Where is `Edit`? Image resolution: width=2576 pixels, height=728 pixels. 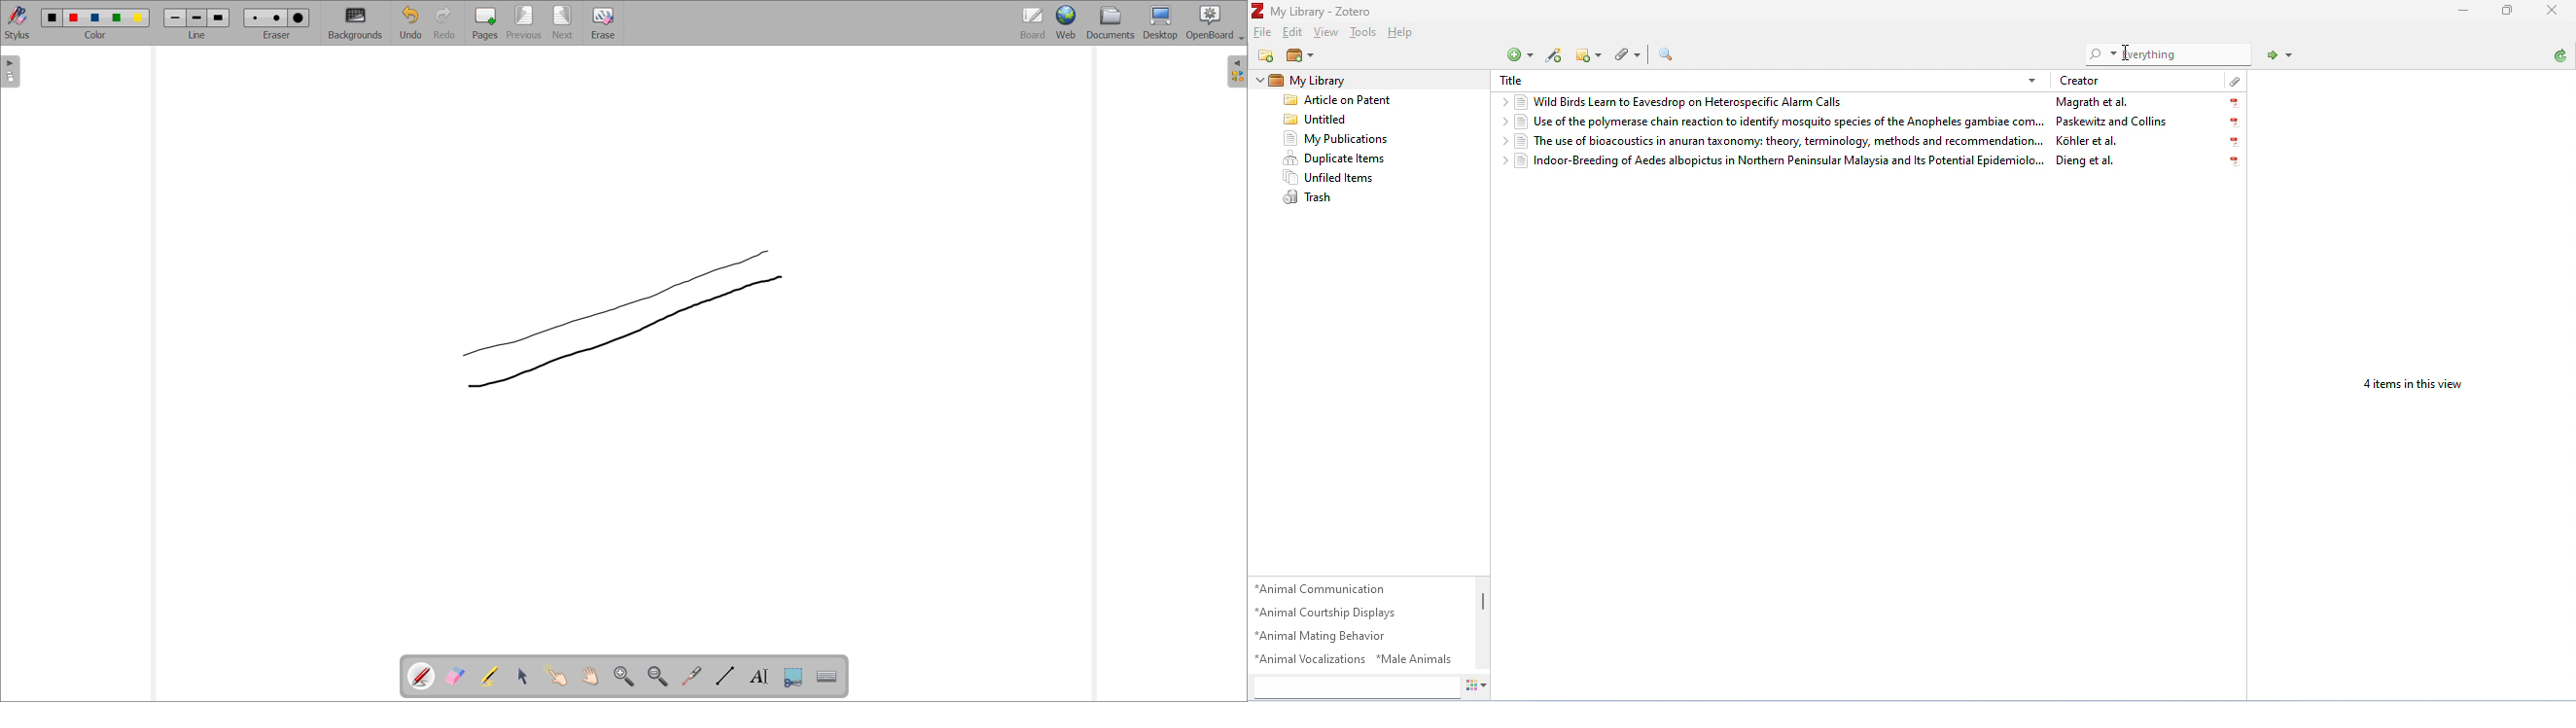
Edit is located at coordinates (1292, 33).